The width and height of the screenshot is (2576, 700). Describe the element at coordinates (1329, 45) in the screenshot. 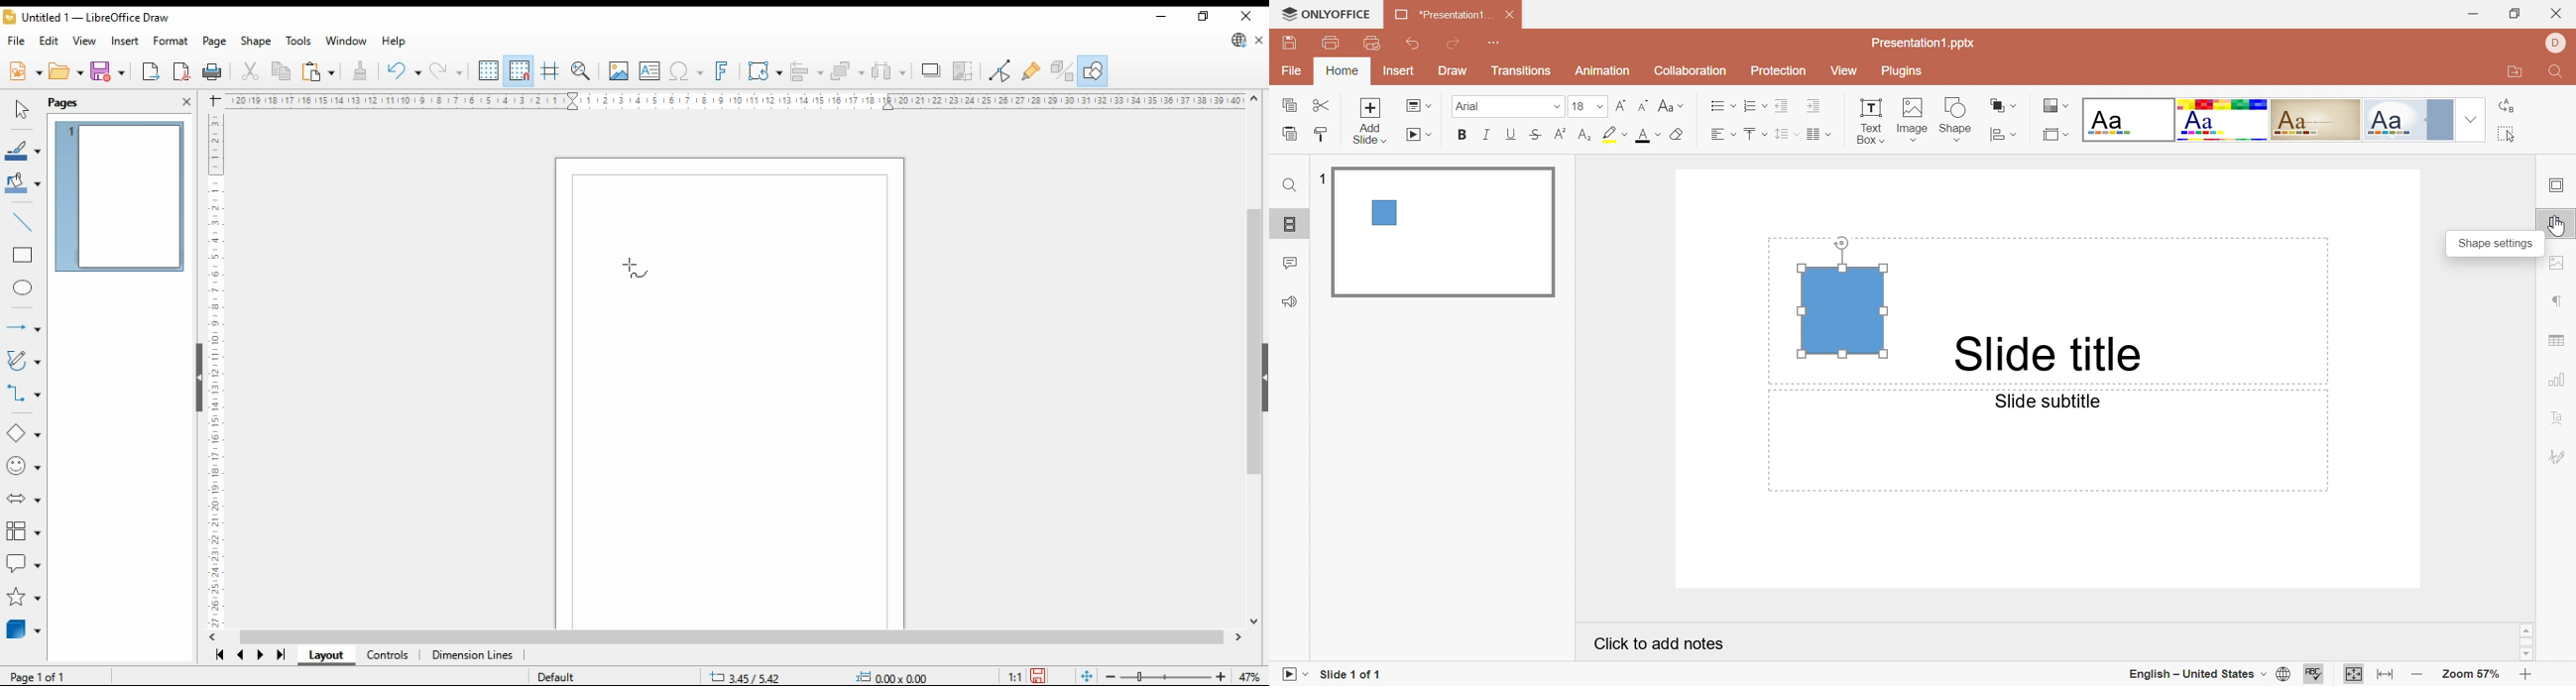

I see `Print file` at that location.